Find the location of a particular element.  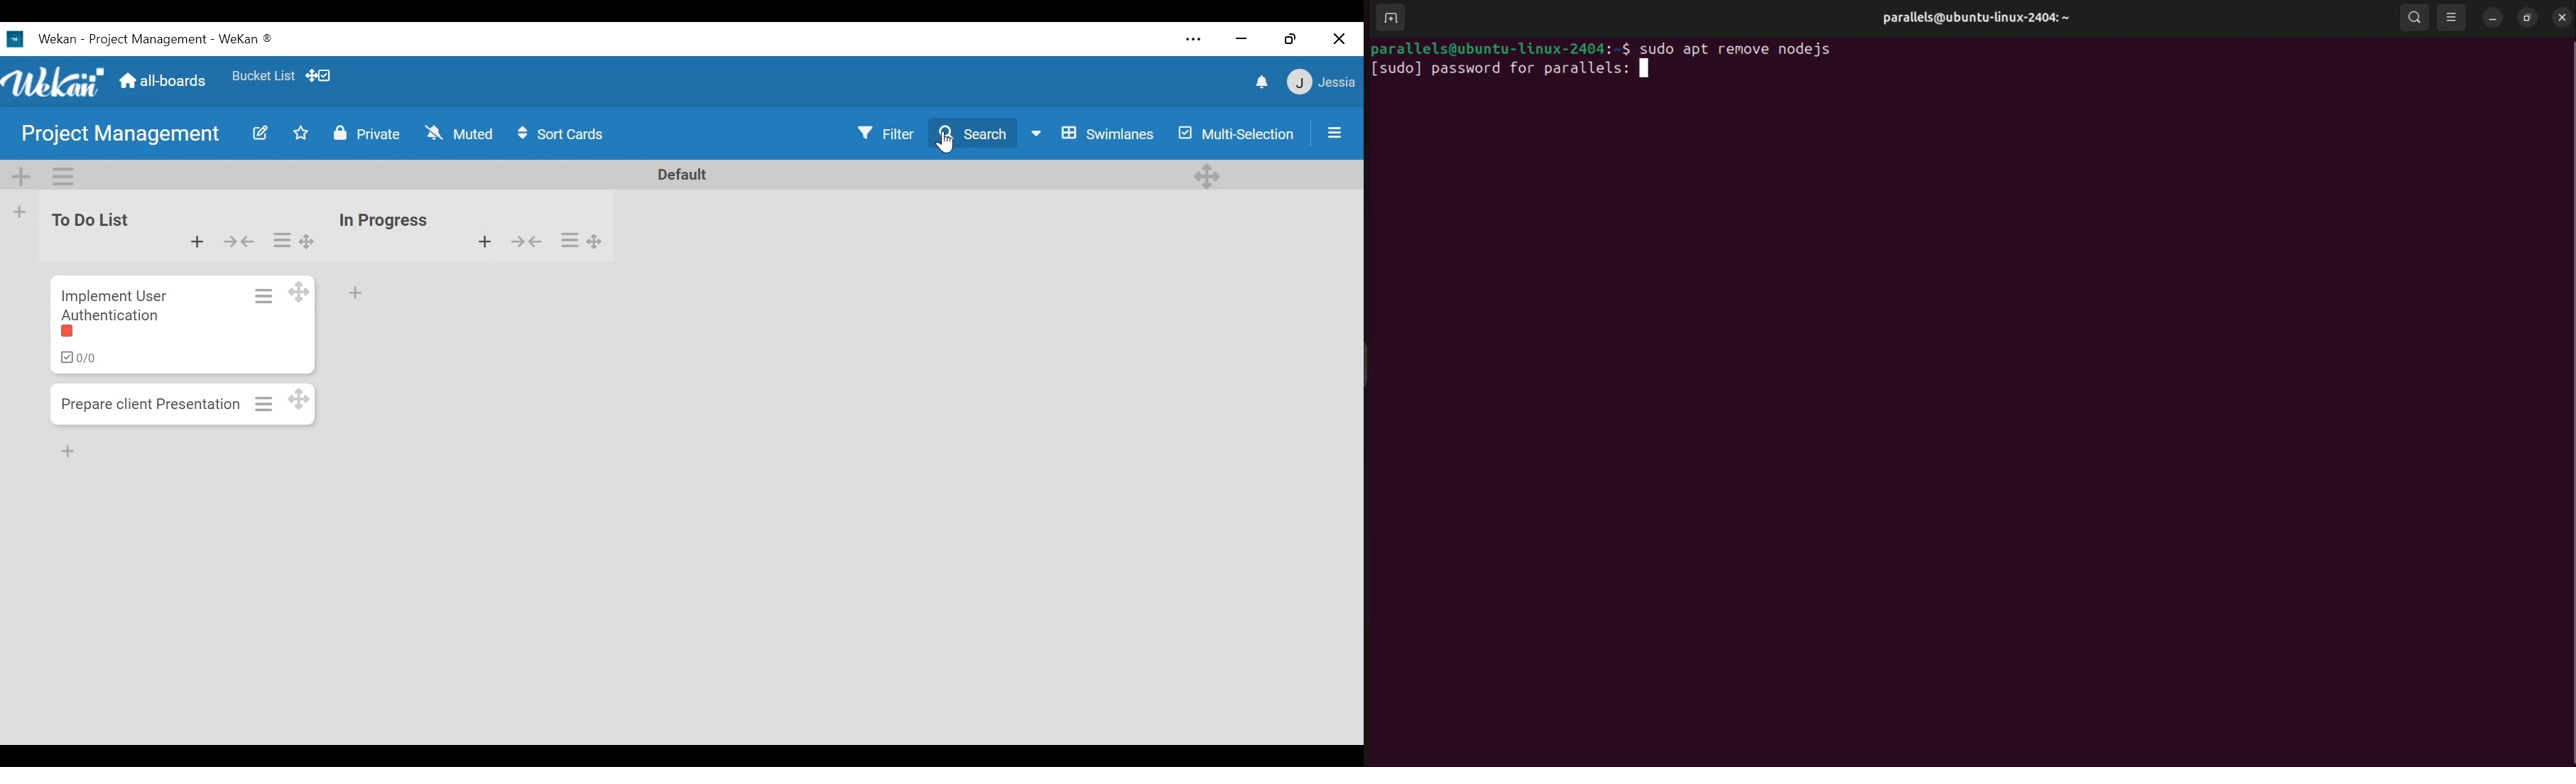

Toggle favorite is located at coordinates (301, 134).